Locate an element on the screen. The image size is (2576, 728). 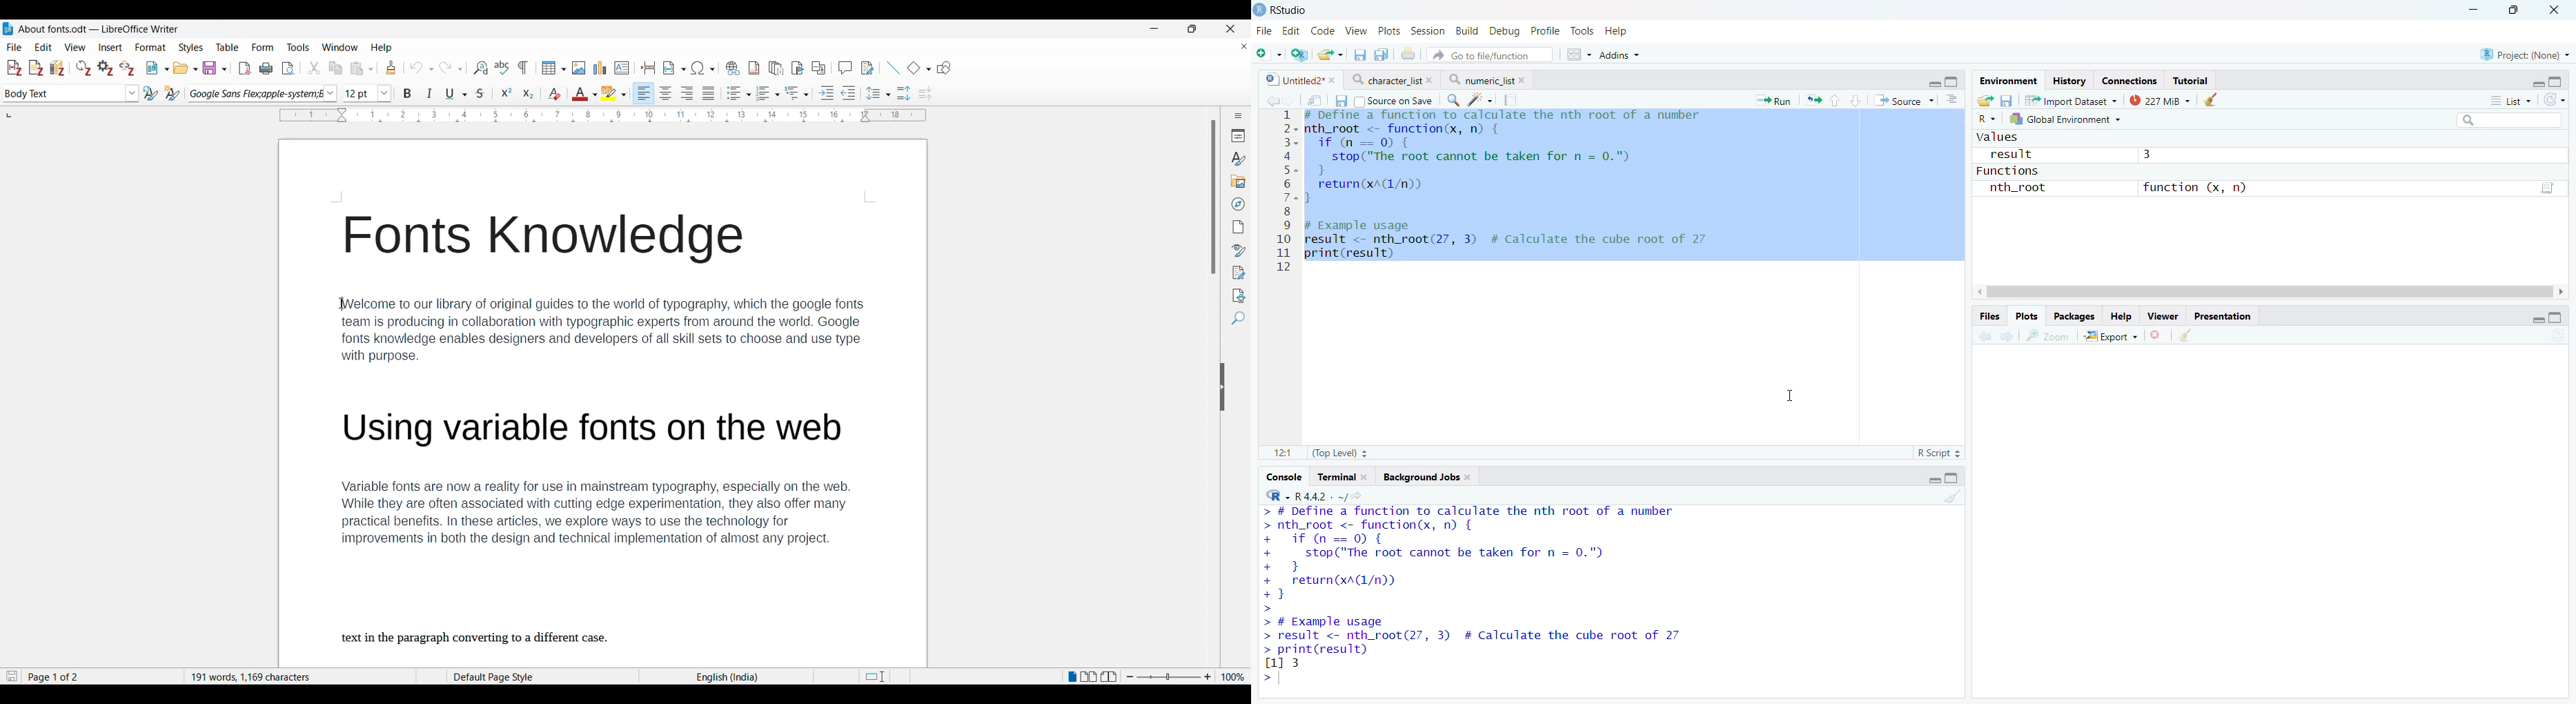
Scroll Right is located at coordinates (2560, 291).